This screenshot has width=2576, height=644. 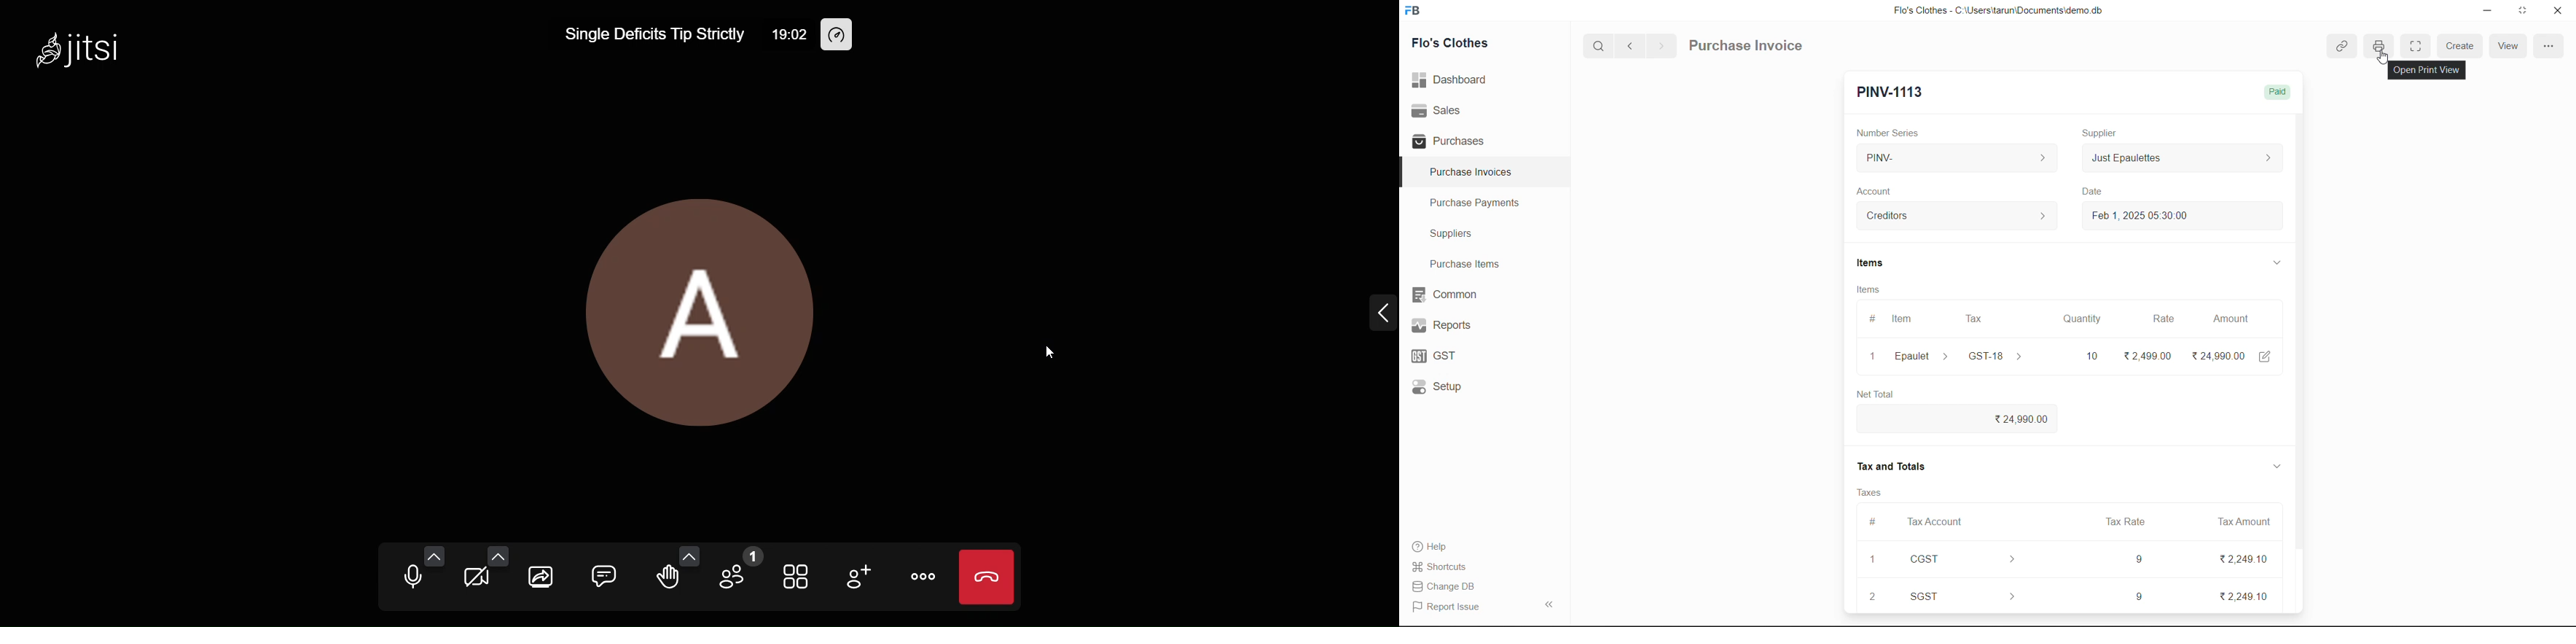 What do you see at coordinates (2239, 562) in the screenshot?
I see `₹2249.10` at bounding box center [2239, 562].